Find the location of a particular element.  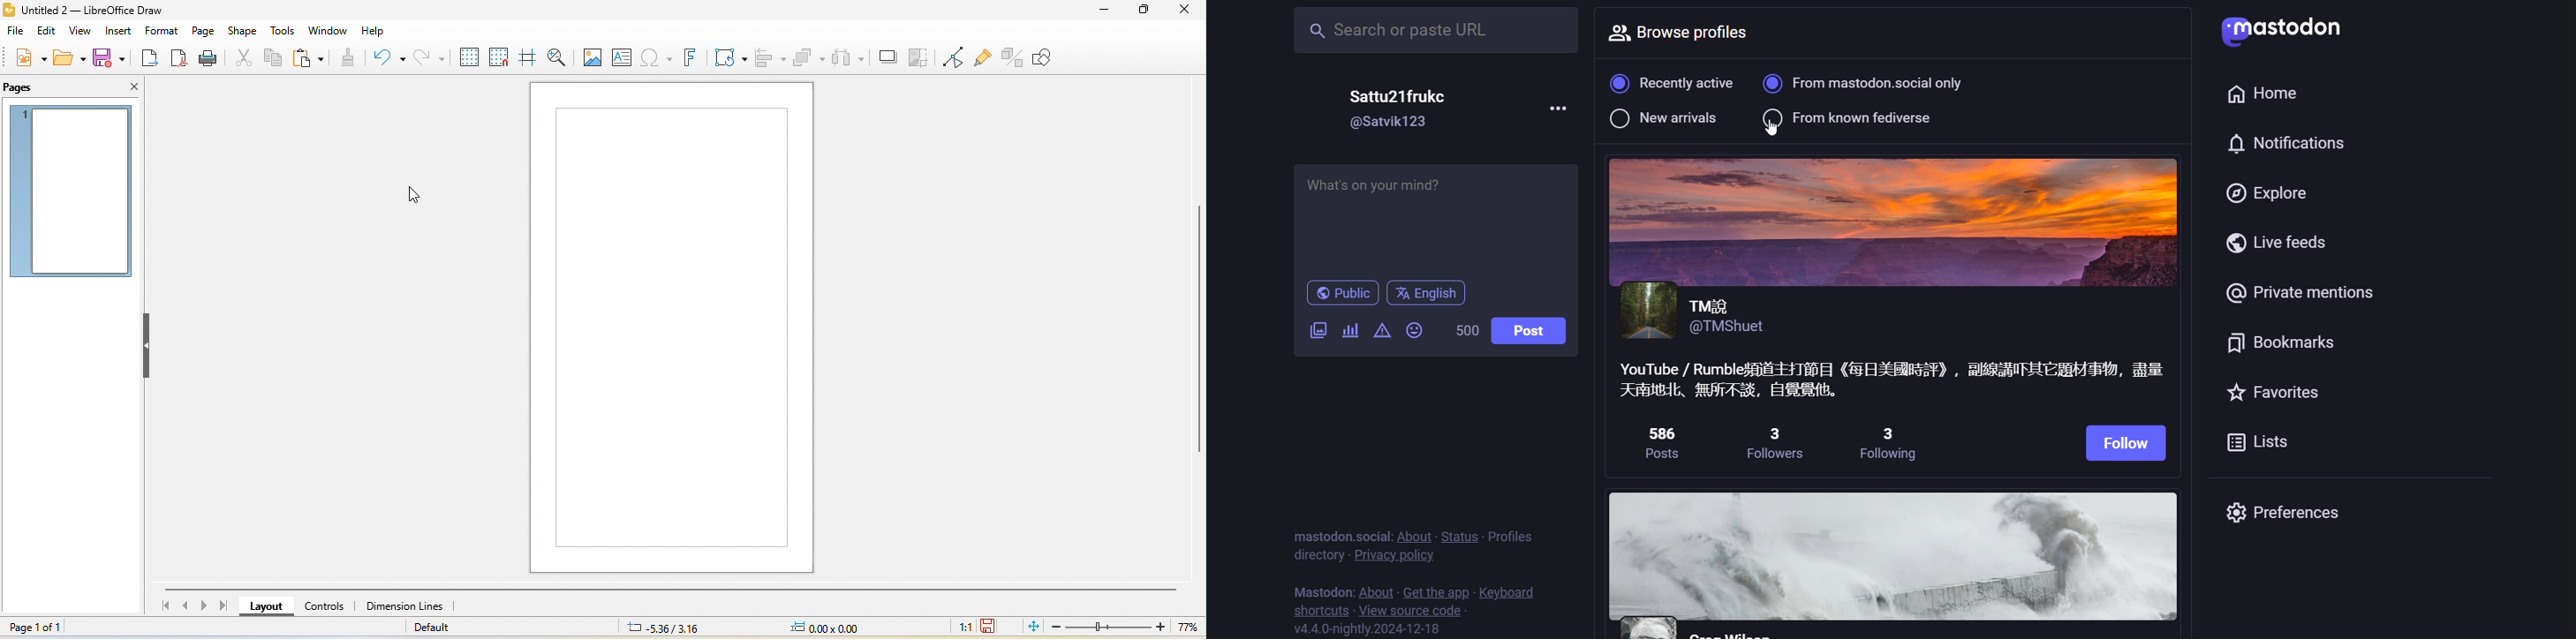

image/video is located at coordinates (1319, 330).